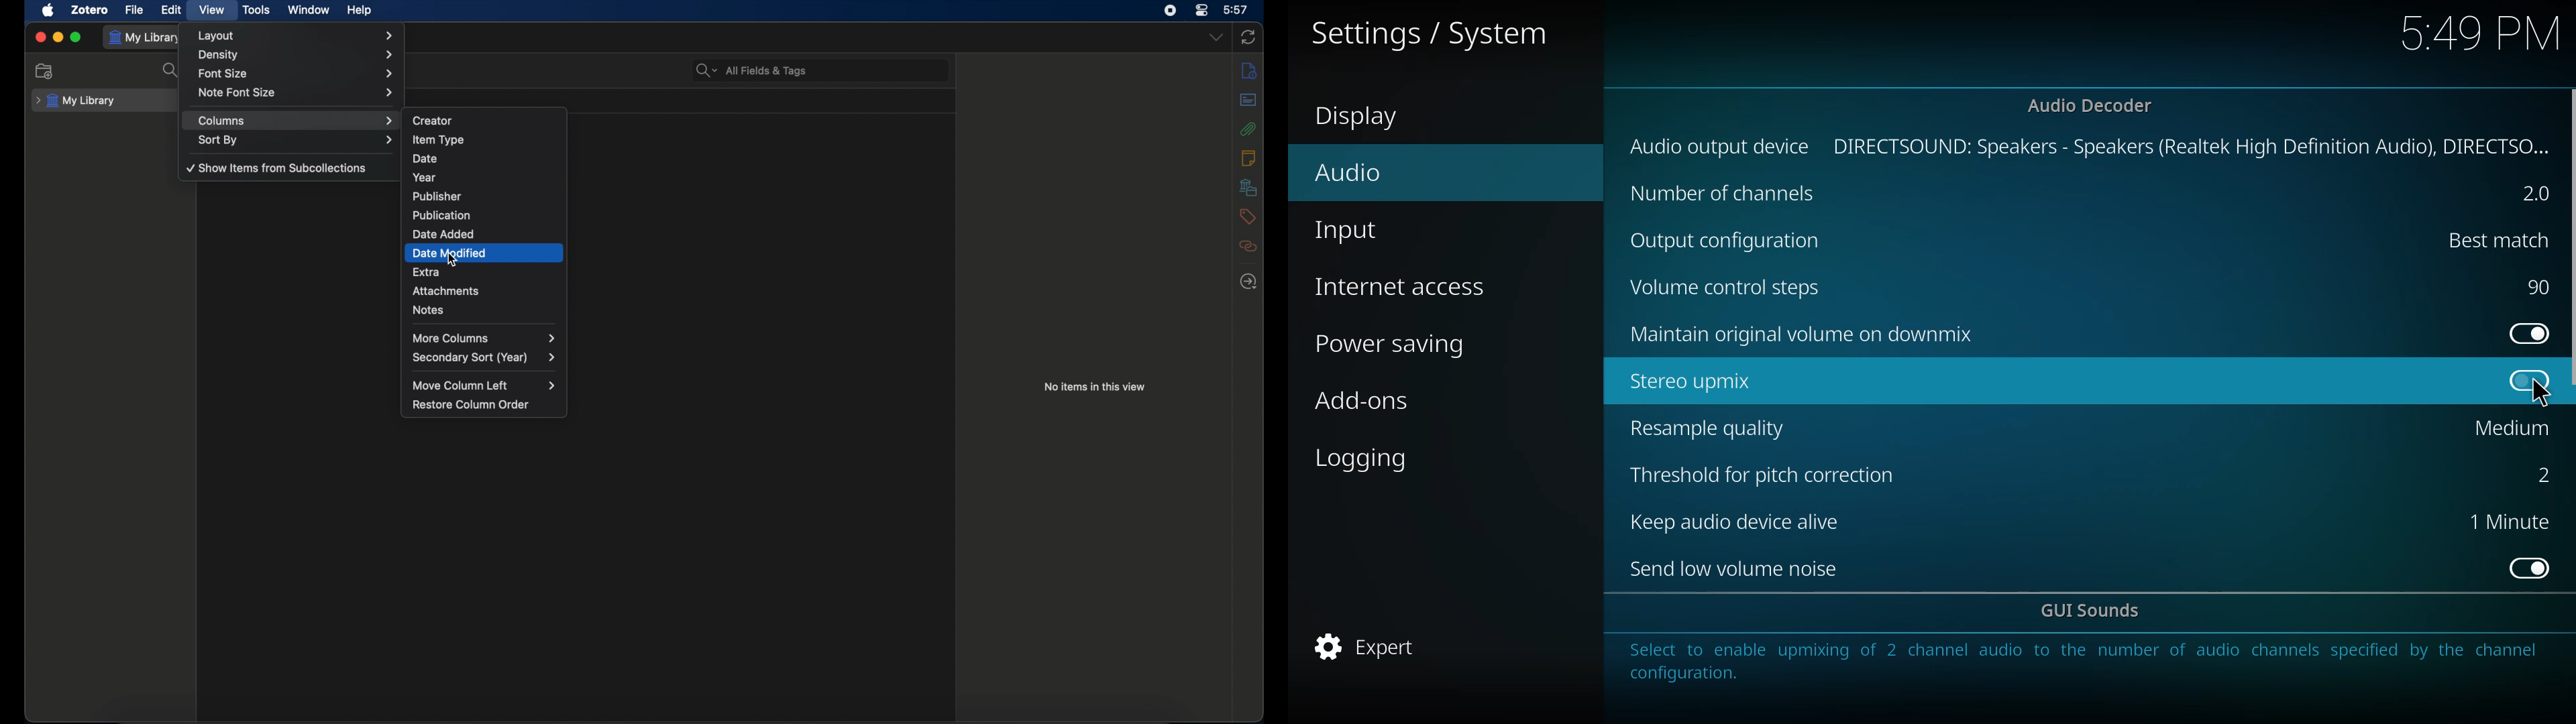 The image size is (2576, 728). I want to click on 2, so click(2540, 475).